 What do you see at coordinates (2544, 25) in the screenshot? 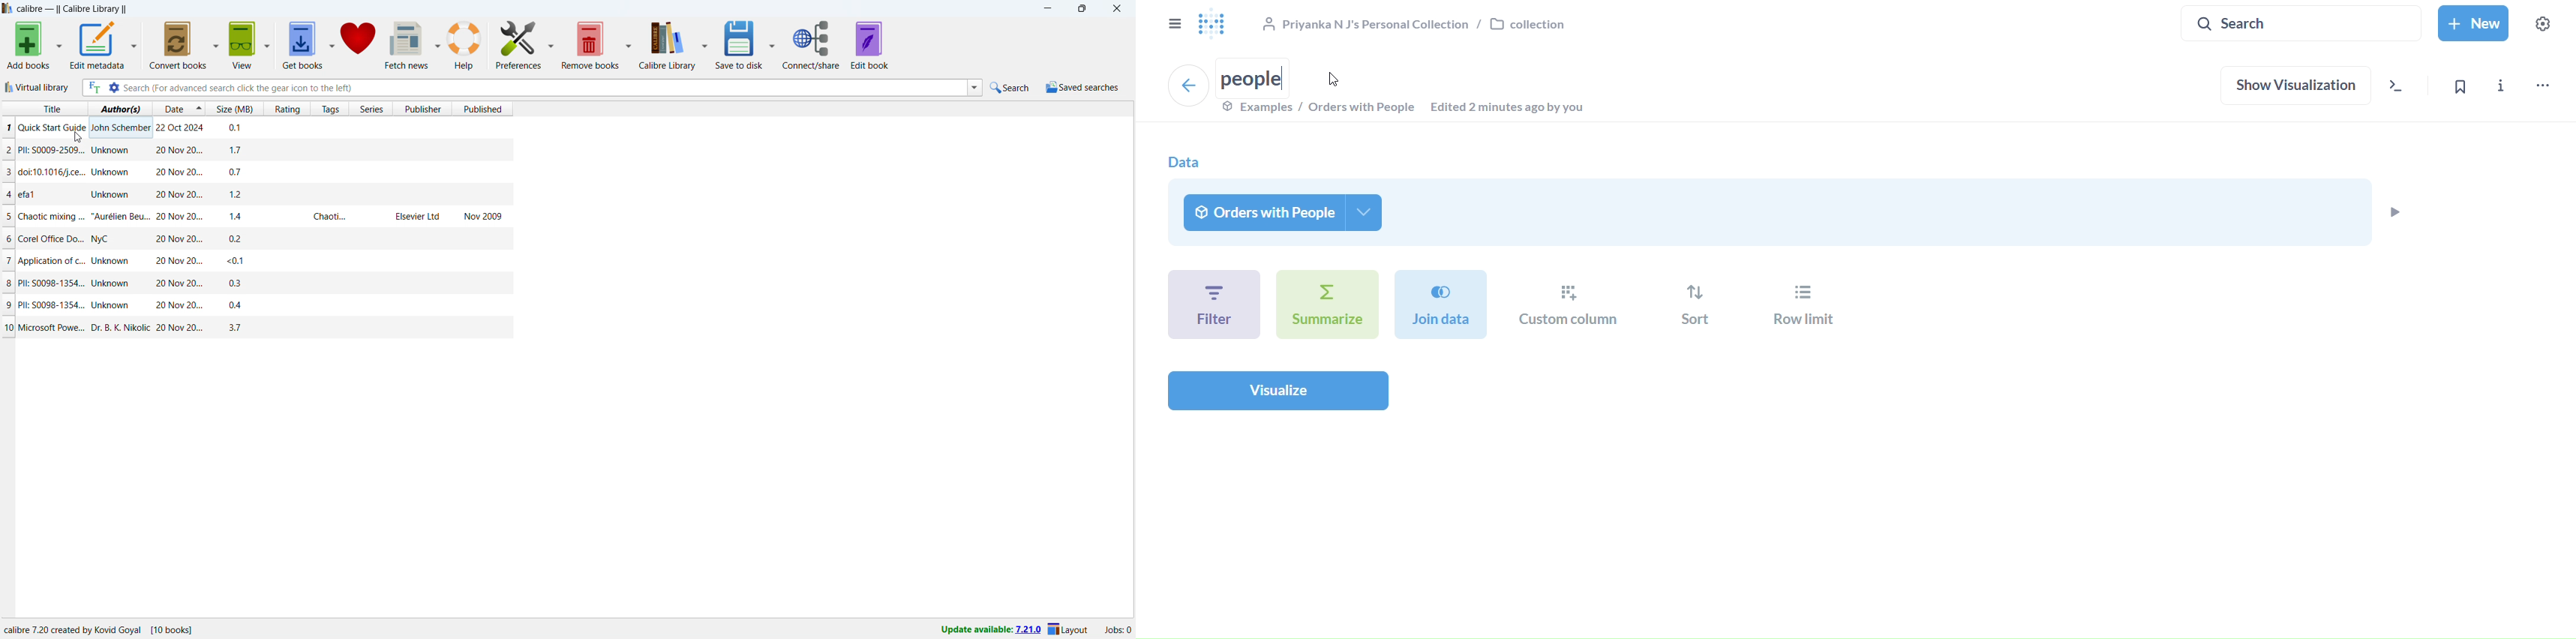
I see `settings` at bounding box center [2544, 25].